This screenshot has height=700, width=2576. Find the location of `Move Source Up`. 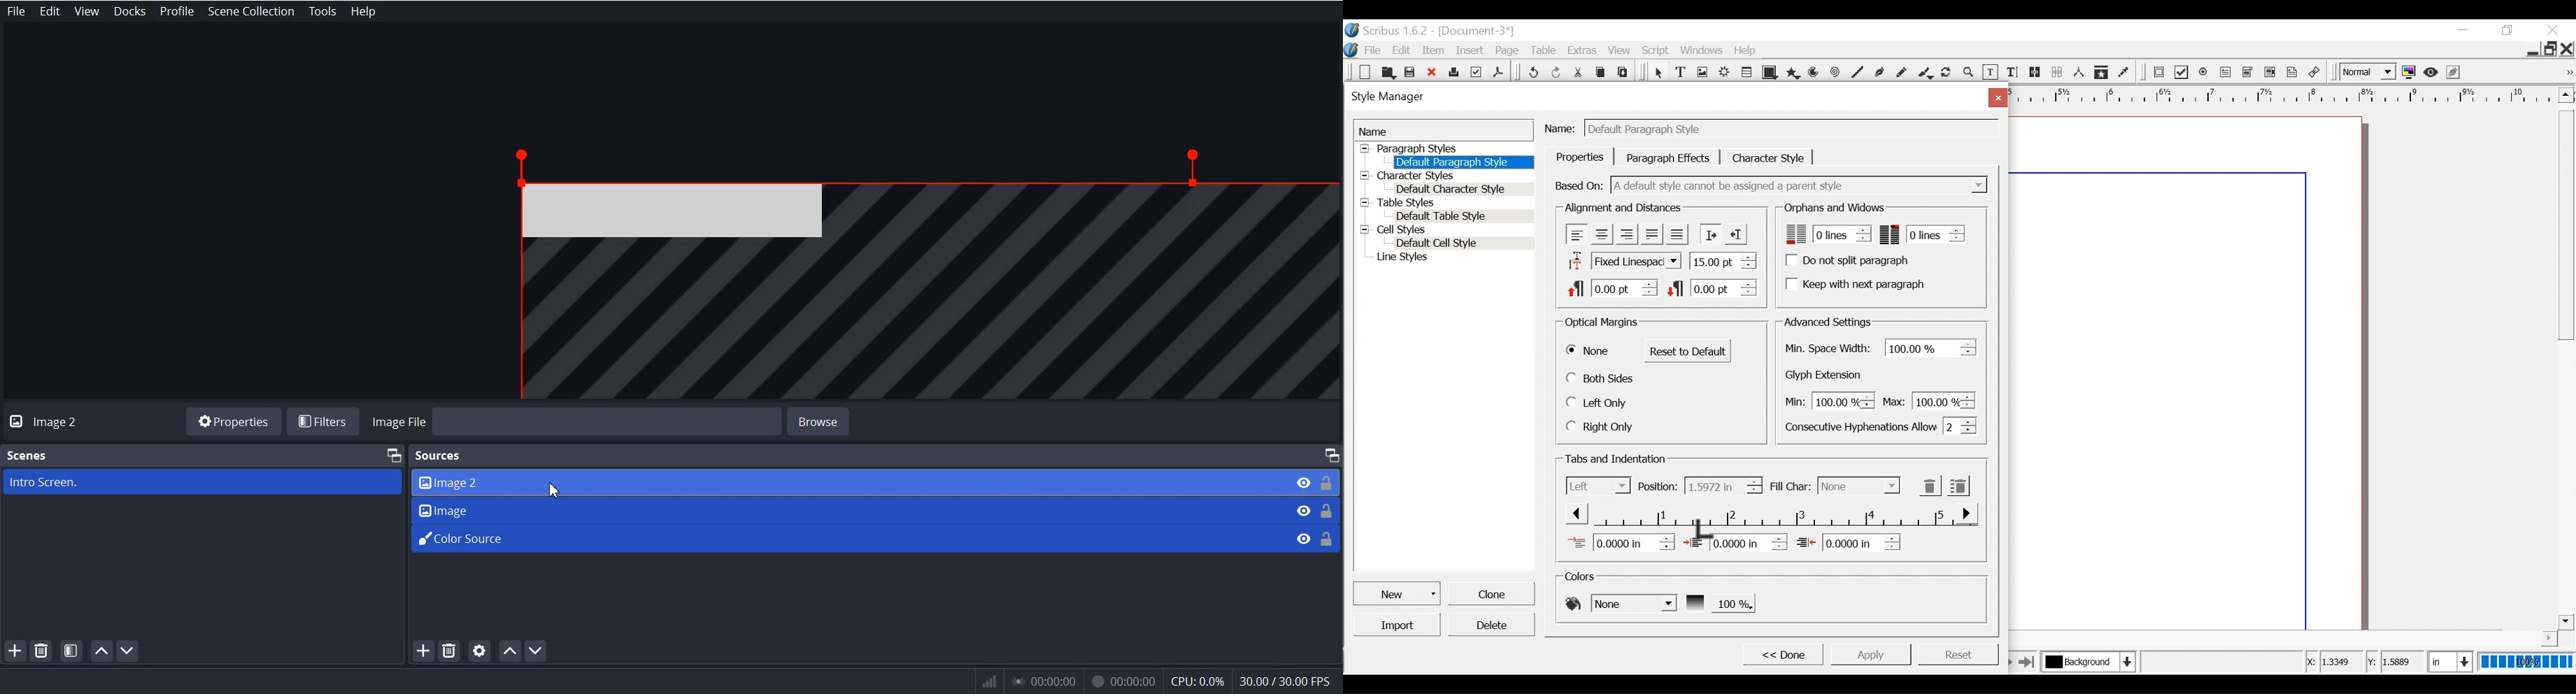

Move Source Up is located at coordinates (510, 651).